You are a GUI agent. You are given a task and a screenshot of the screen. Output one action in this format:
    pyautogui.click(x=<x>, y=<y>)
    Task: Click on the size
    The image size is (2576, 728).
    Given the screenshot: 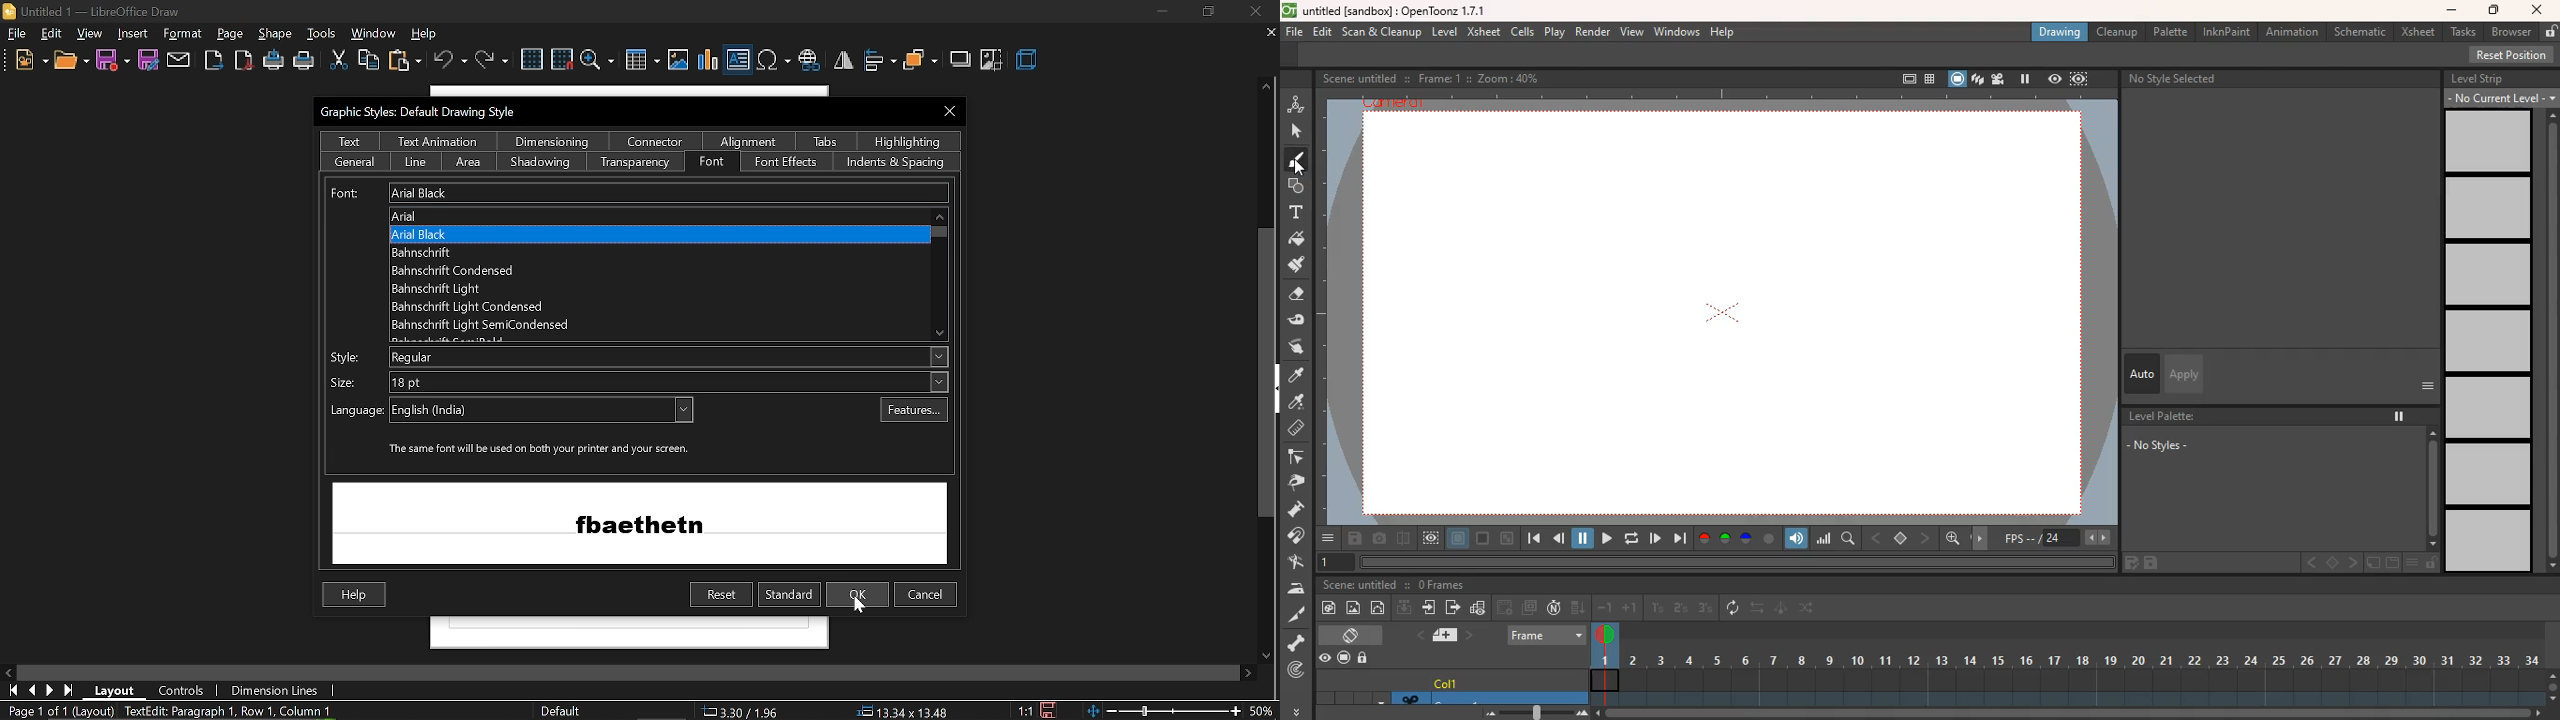 What is the action you would take?
    pyautogui.click(x=342, y=382)
    